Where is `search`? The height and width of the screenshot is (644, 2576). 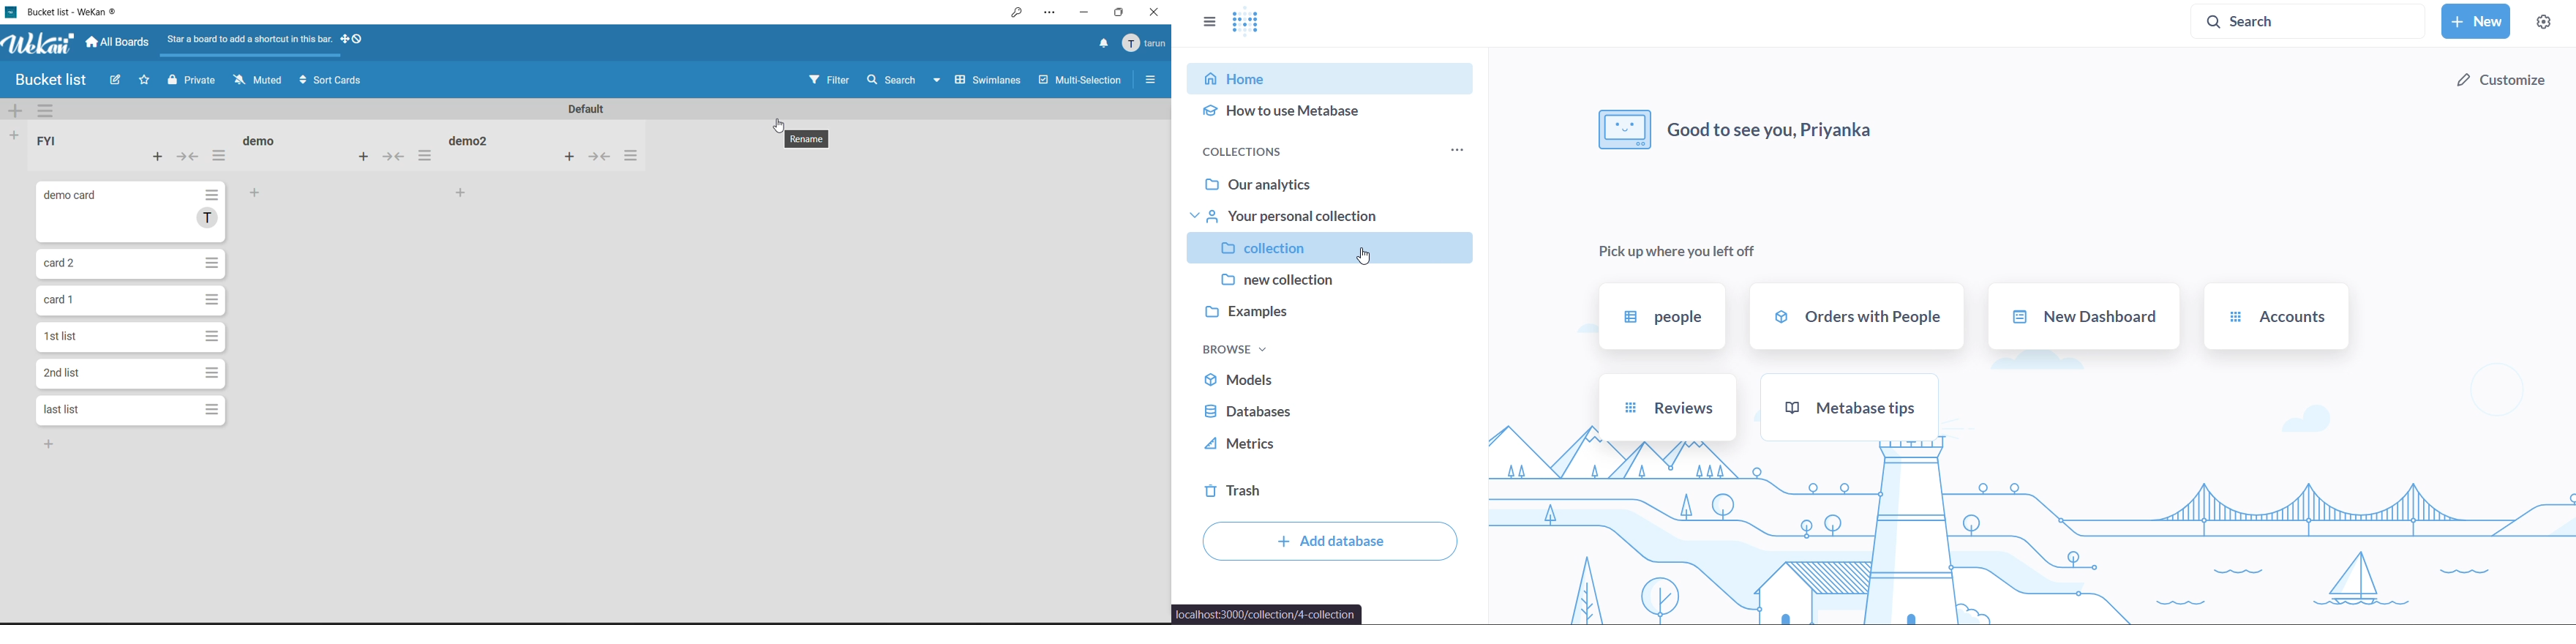 search is located at coordinates (893, 82).